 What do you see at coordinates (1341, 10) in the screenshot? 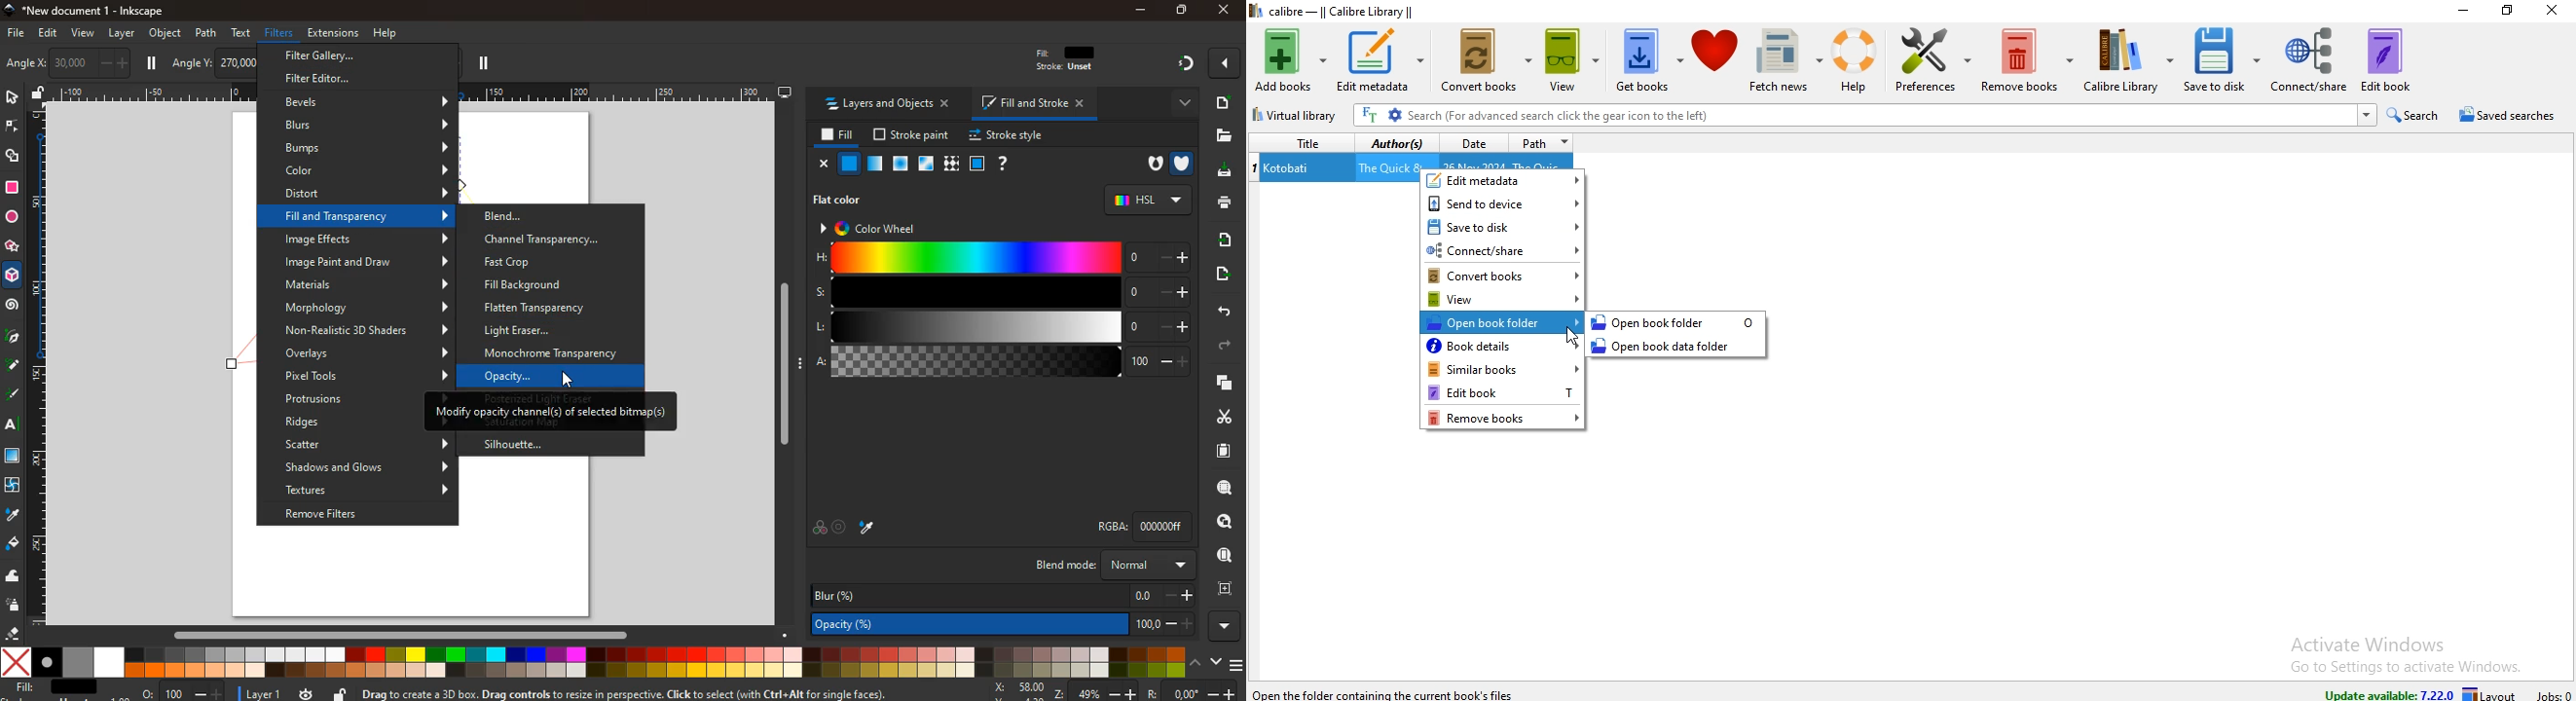
I see `calibre - || Calibre Library ||` at bounding box center [1341, 10].